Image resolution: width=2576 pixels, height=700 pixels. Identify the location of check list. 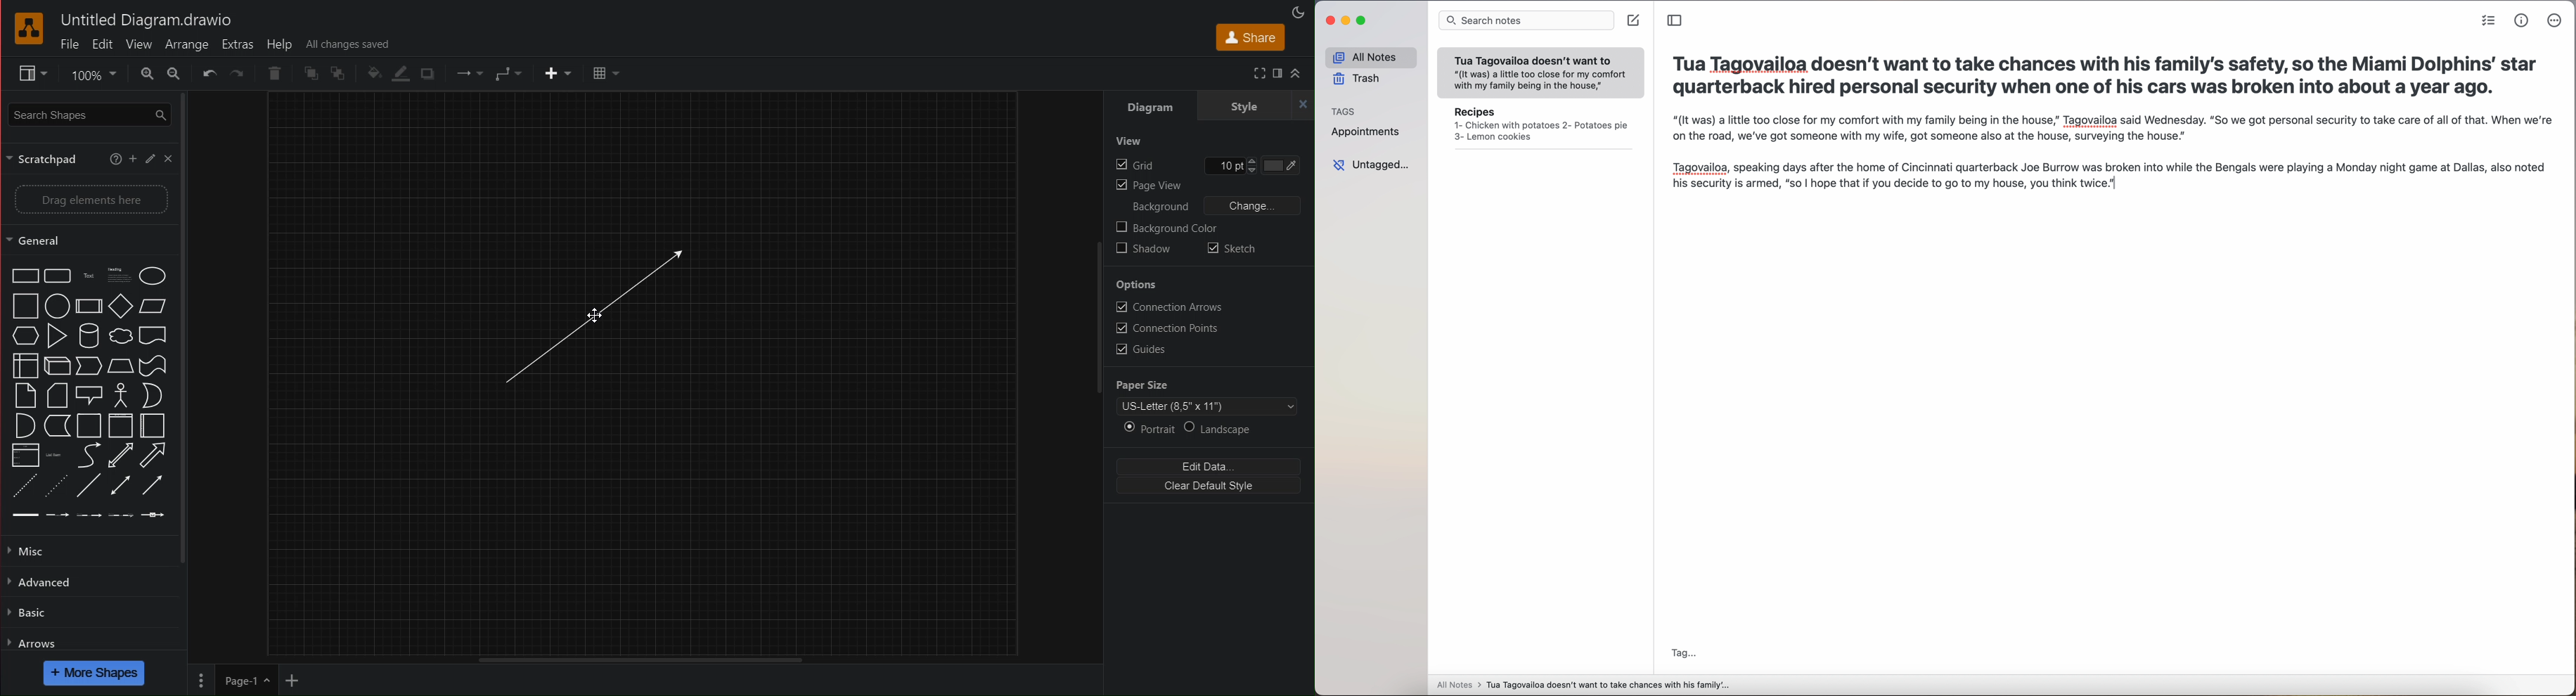
(2485, 21).